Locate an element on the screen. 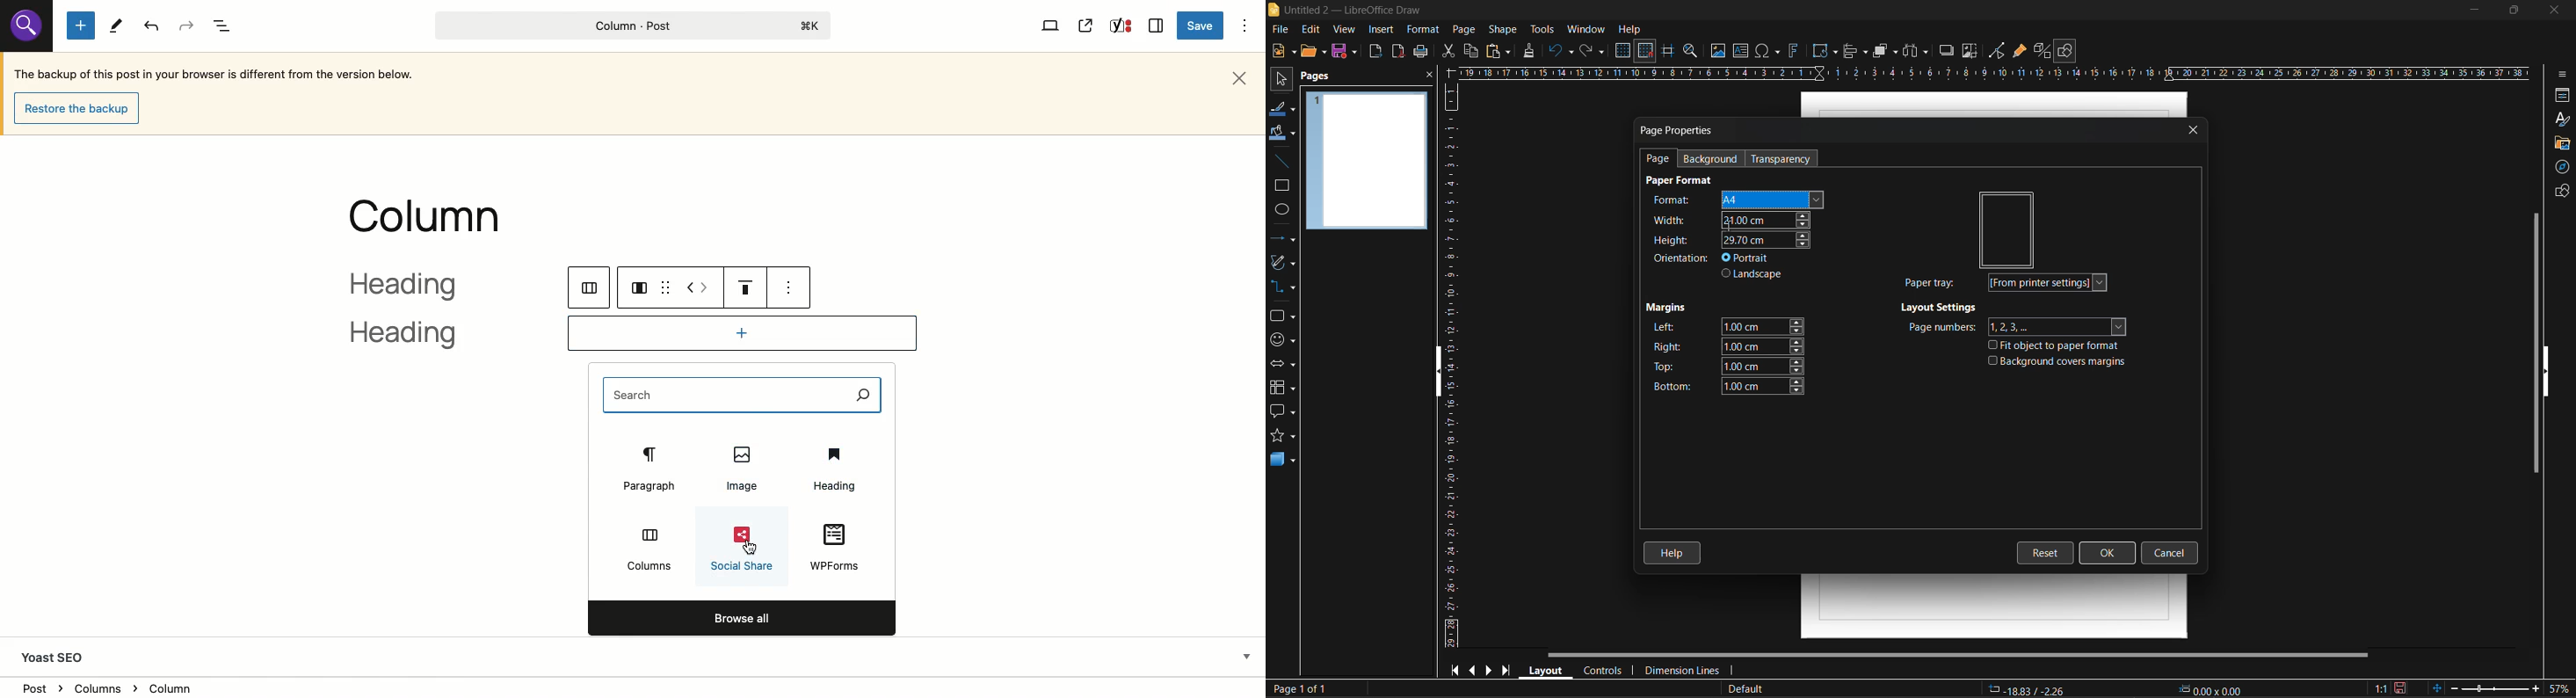 This screenshot has height=700, width=2576. 3d objects is located at coordinates (1283, 461).